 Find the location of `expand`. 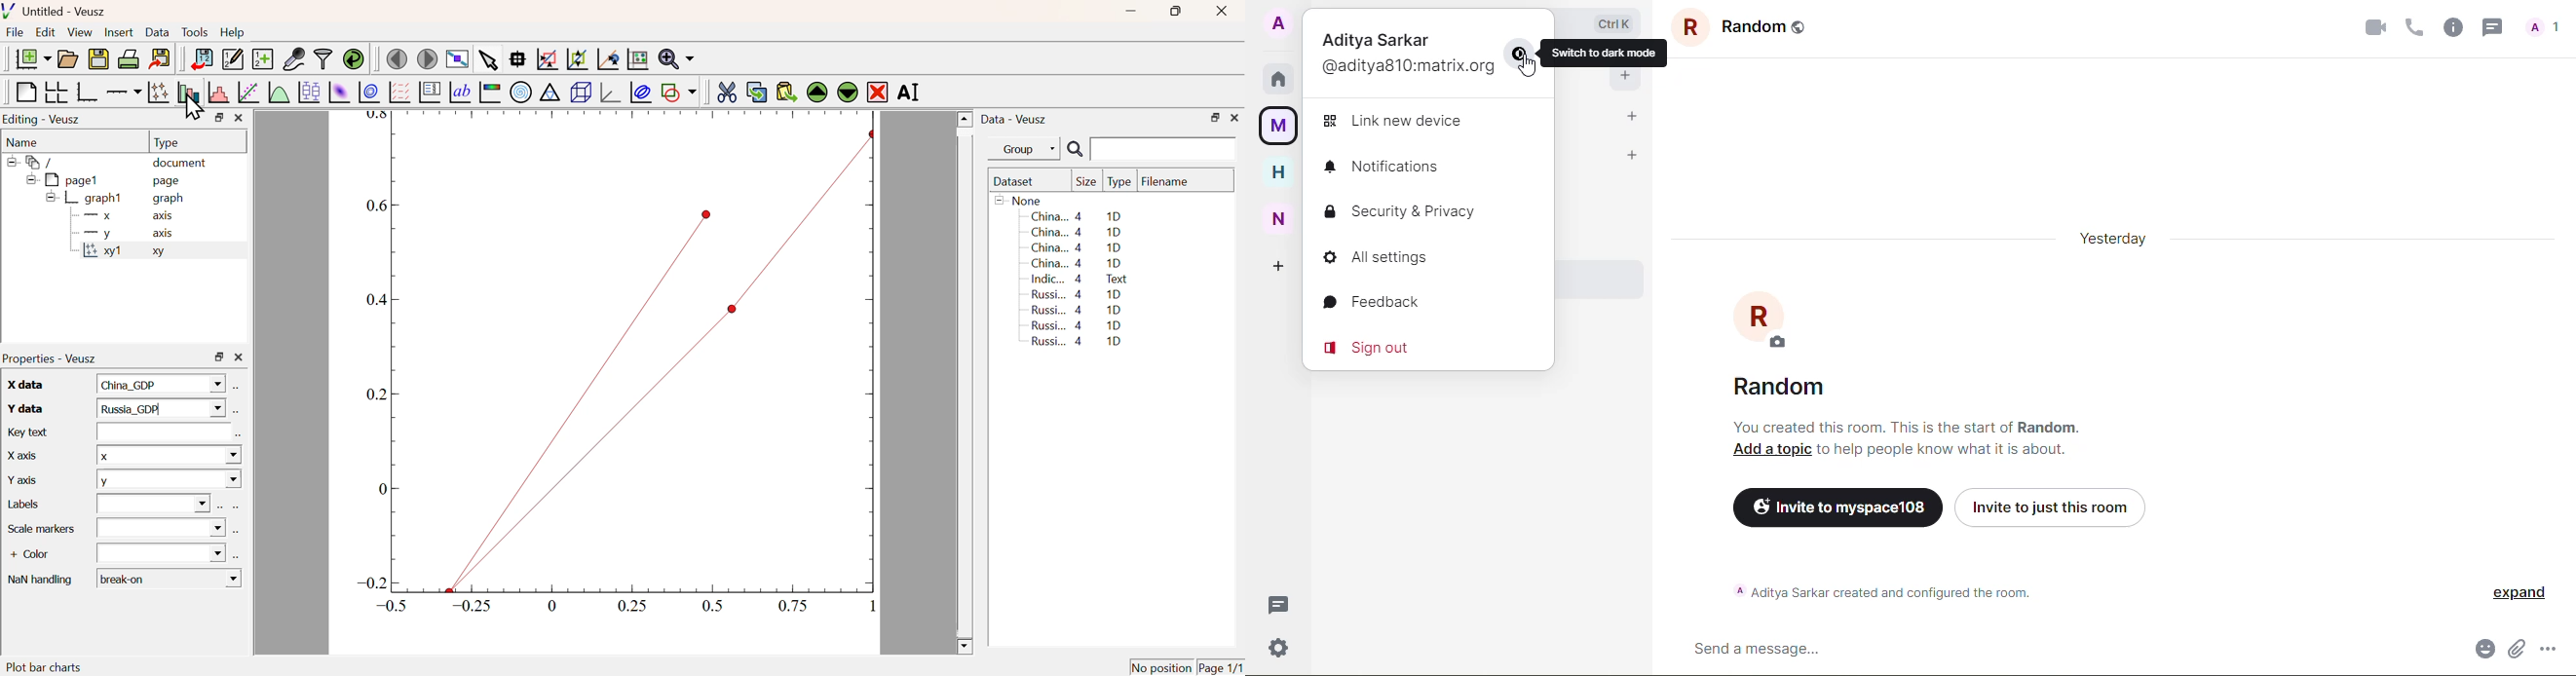

expand is located at coordinates (2518, 593).